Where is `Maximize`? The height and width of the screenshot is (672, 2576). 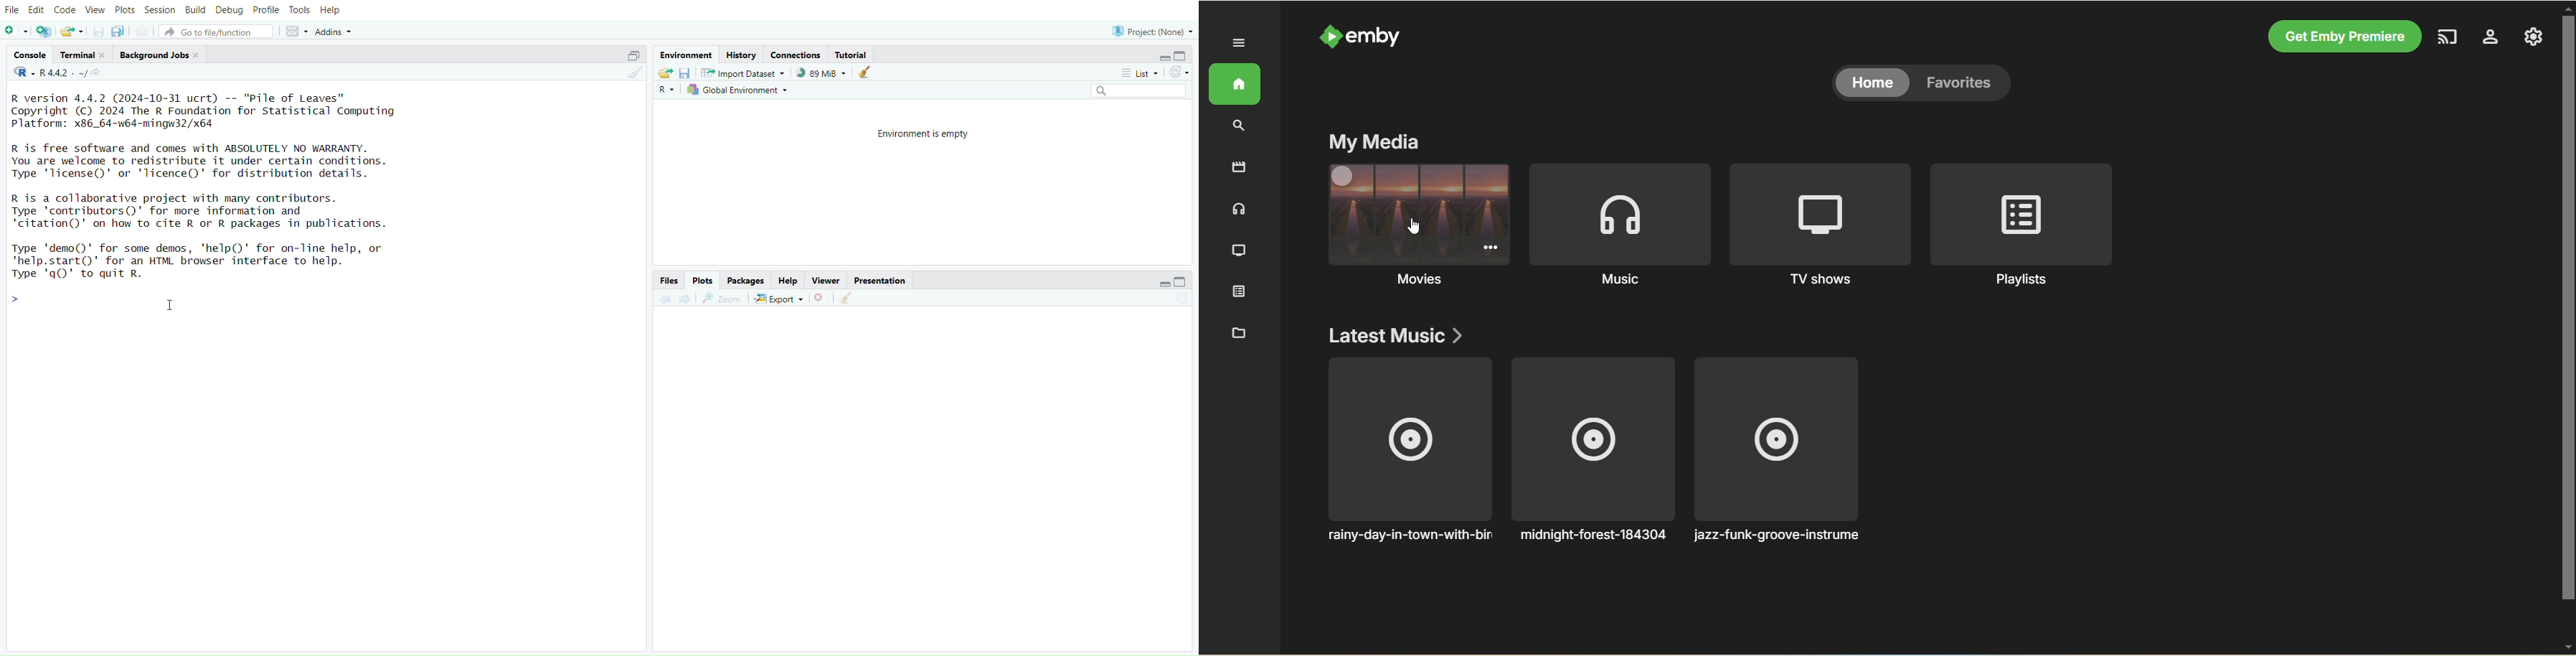 Maximize is located at coordinates (1183, 282).